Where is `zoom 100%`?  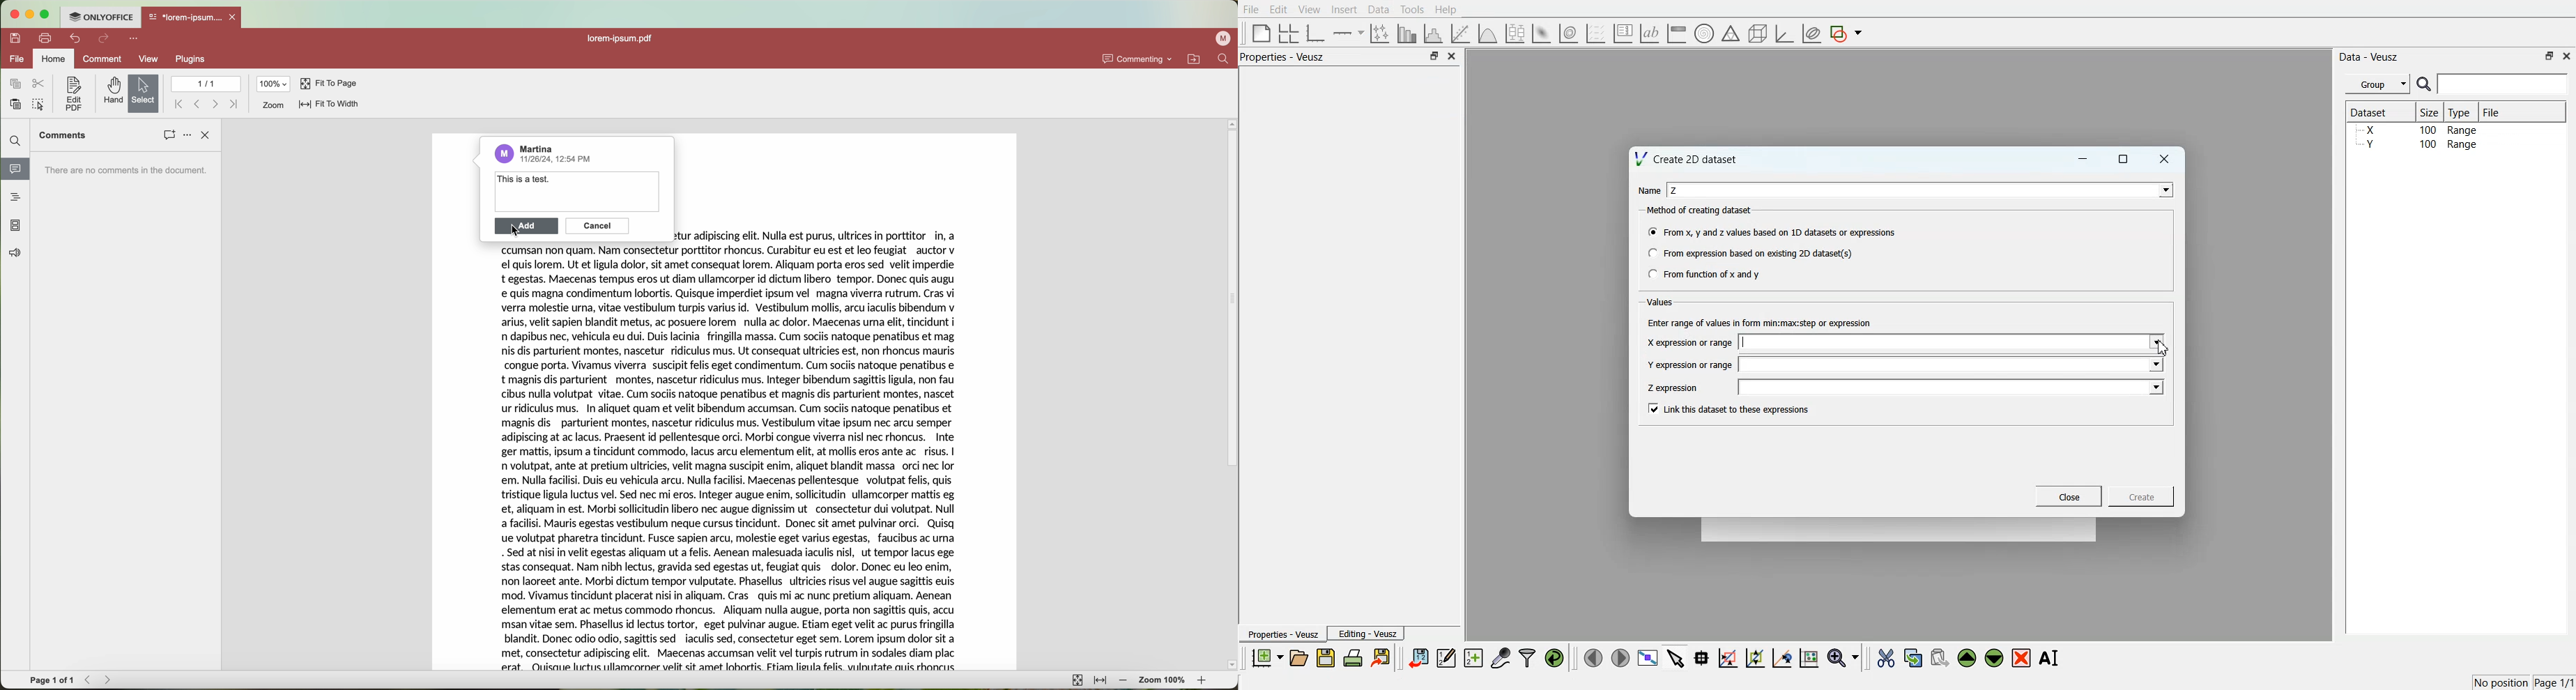
zoom 100% is located at coordinates (1164, 680).